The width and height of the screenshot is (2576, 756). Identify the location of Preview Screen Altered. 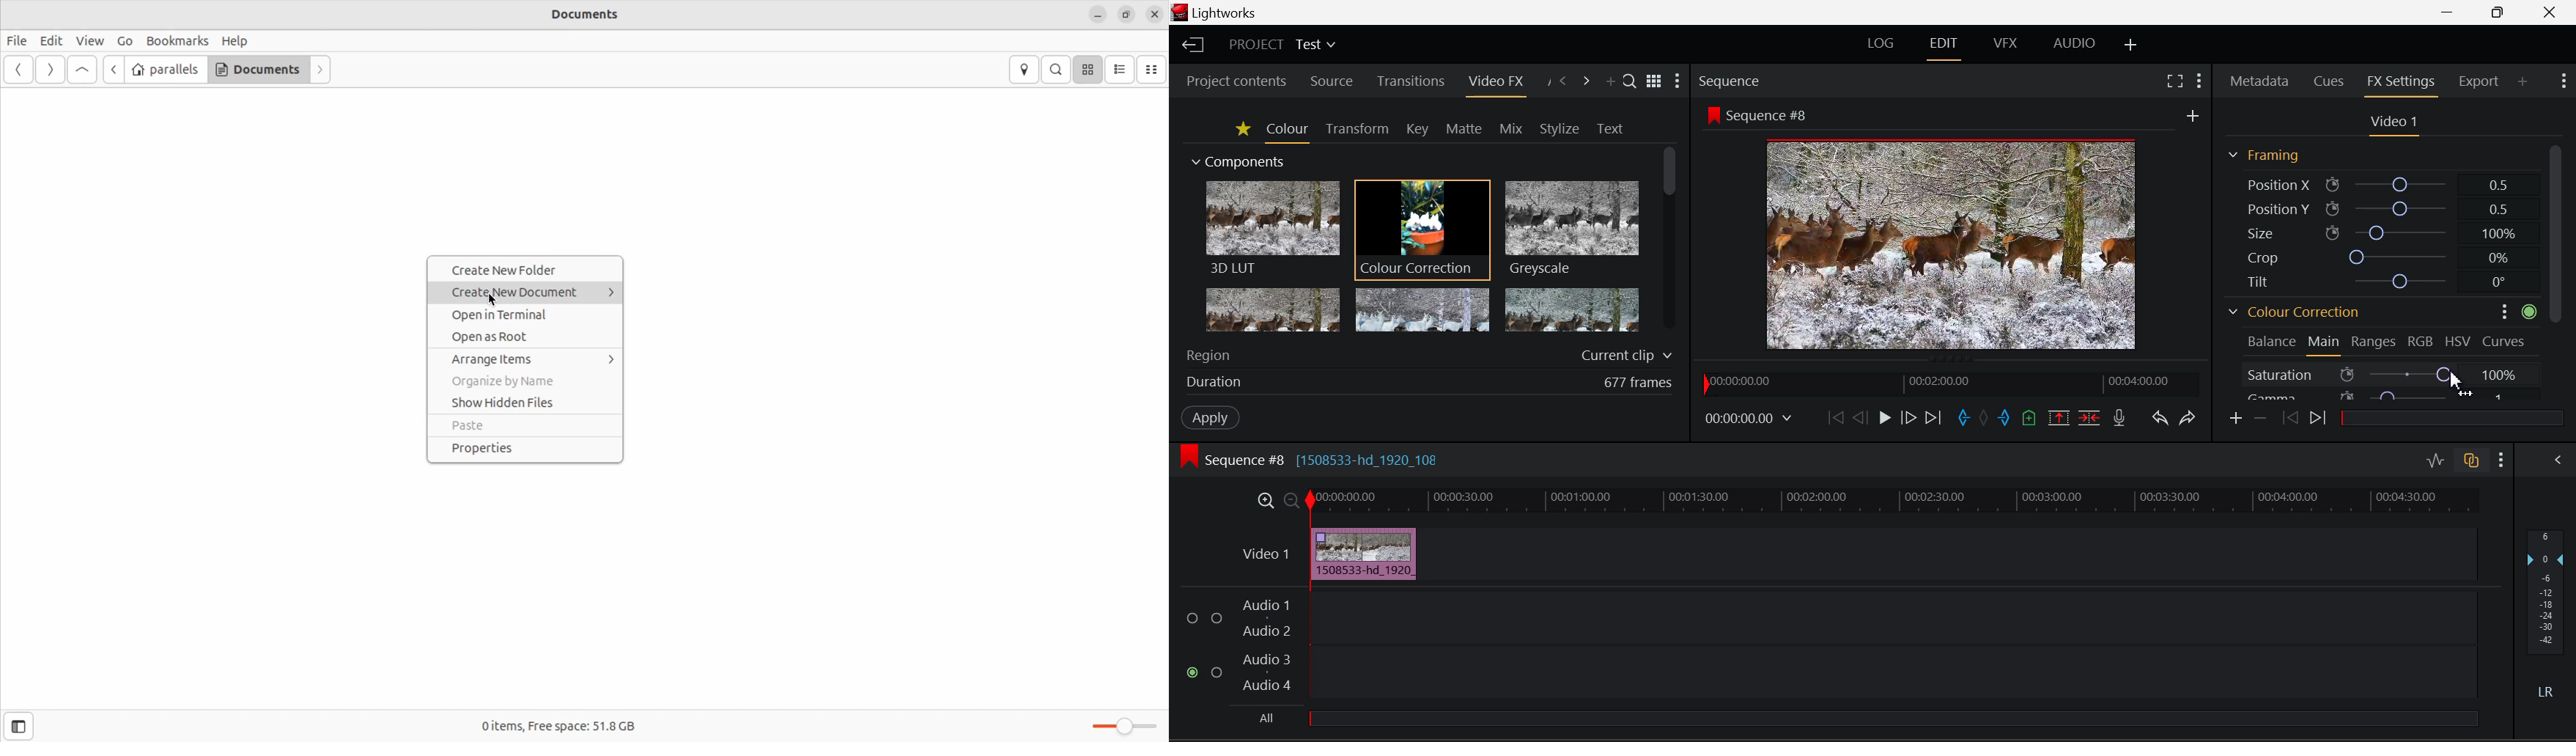
(1946, 242).